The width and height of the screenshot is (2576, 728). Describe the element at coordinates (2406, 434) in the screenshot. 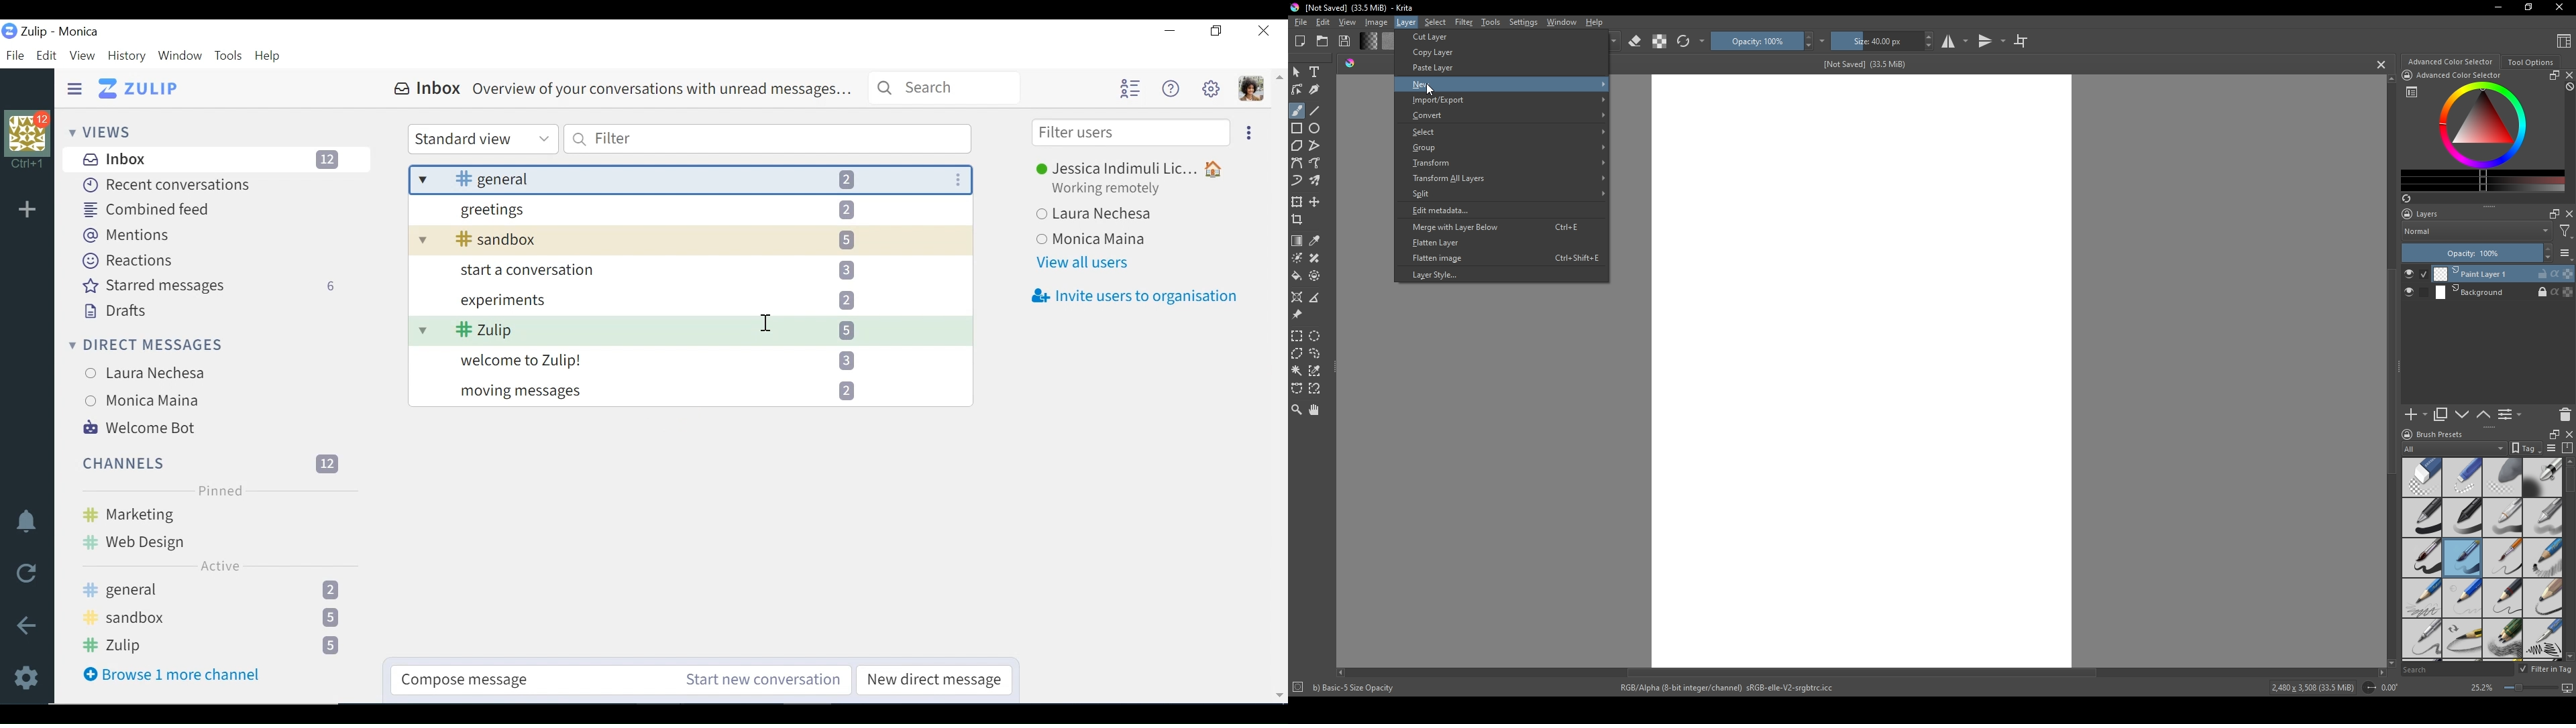

I see `logo` at that location.